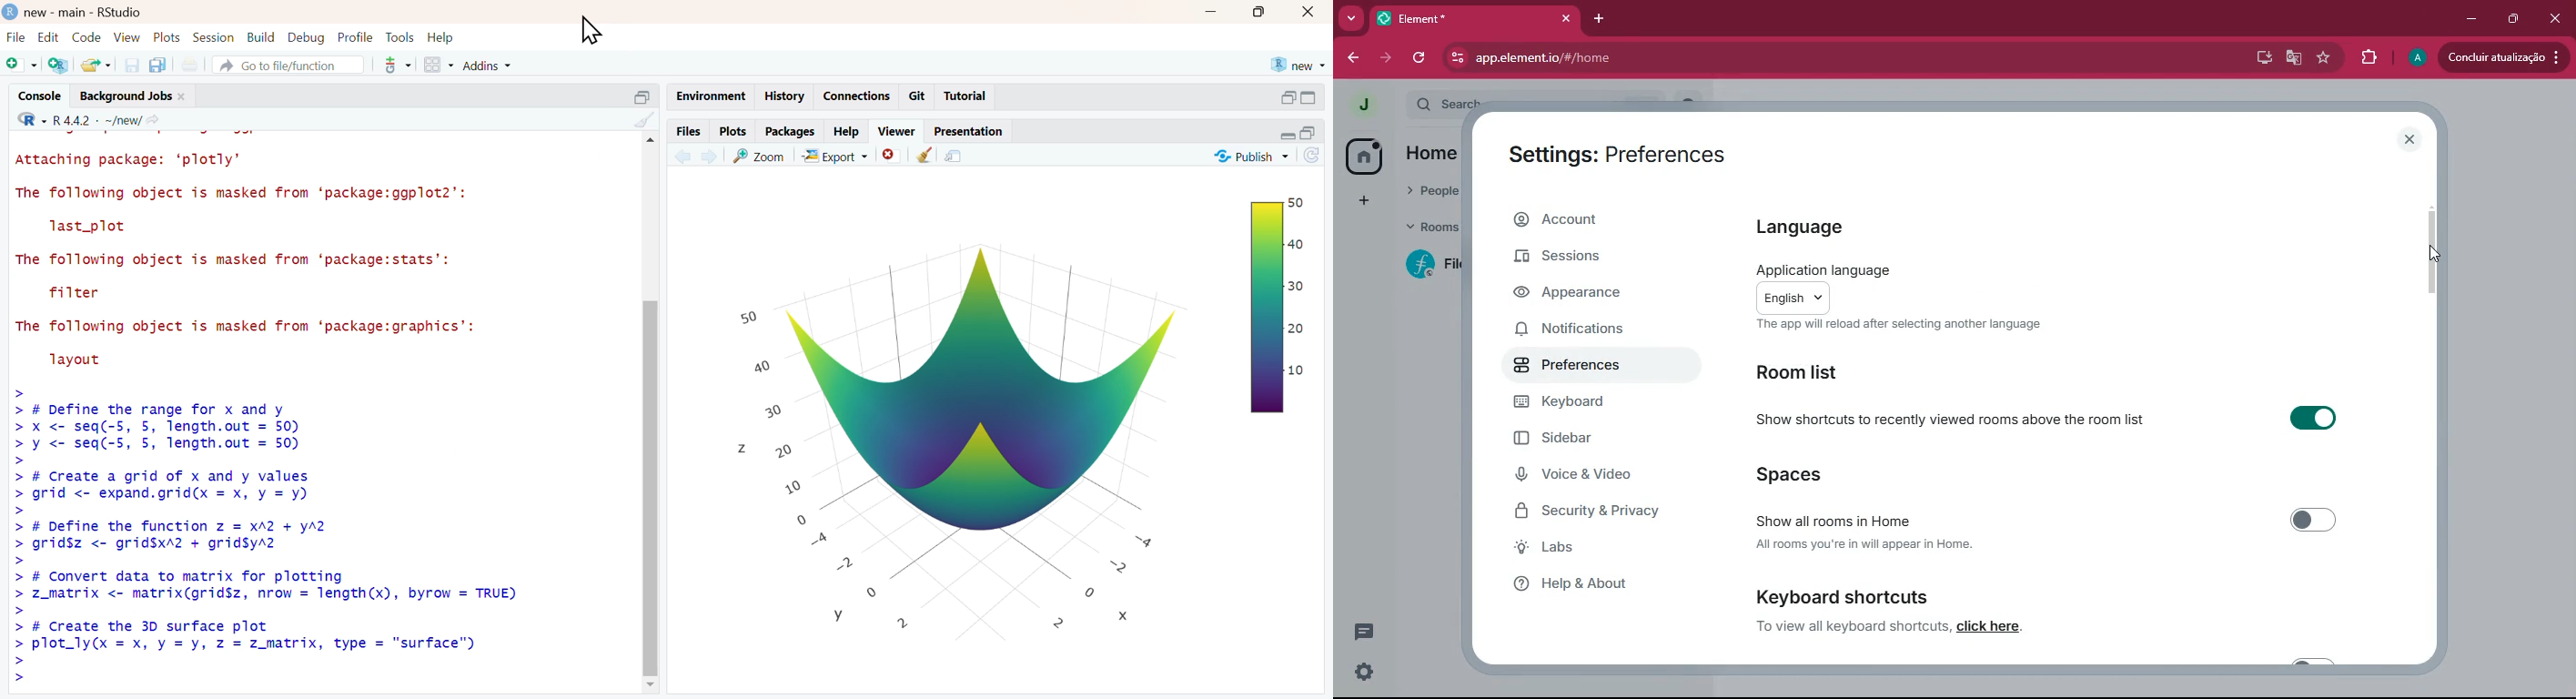 Image resolution: width=2576 pixels, height=700 pixels. Describe the element at coordinates (2322, 59) in the screenshot. I see `favourite ` at that location.